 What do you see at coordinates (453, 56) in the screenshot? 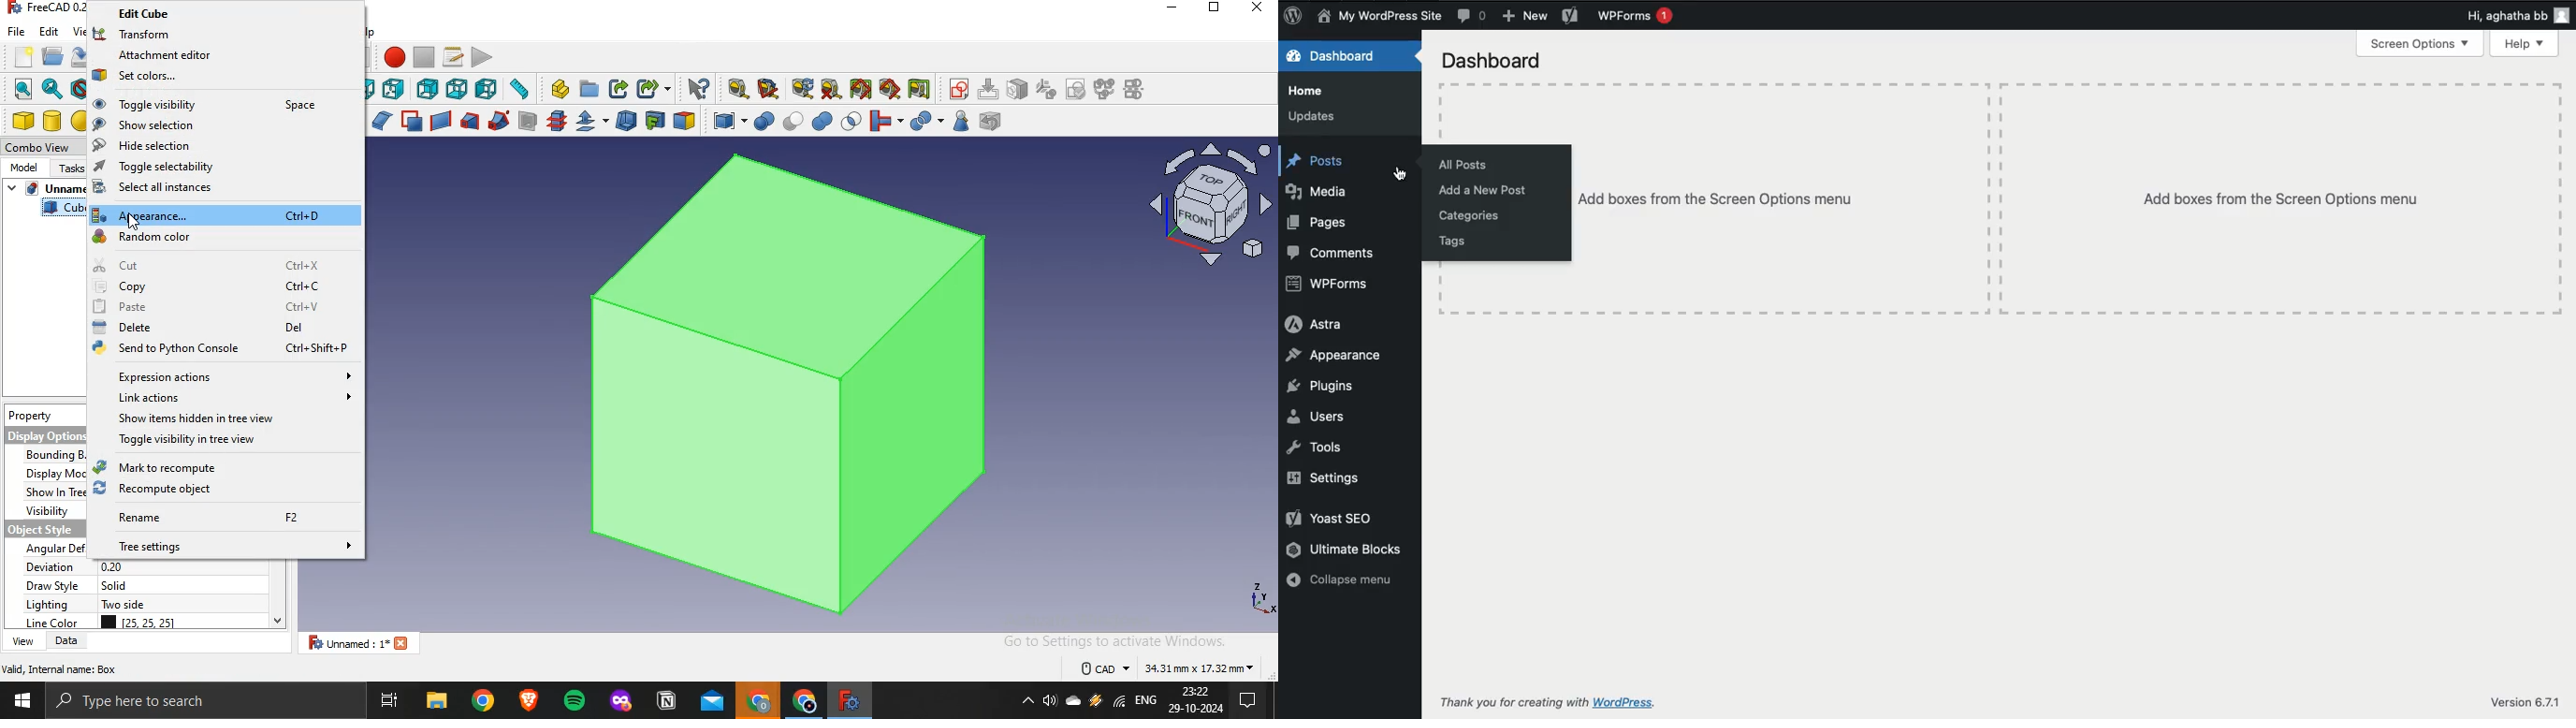
I see `macros` at bounding box center [453, 56].